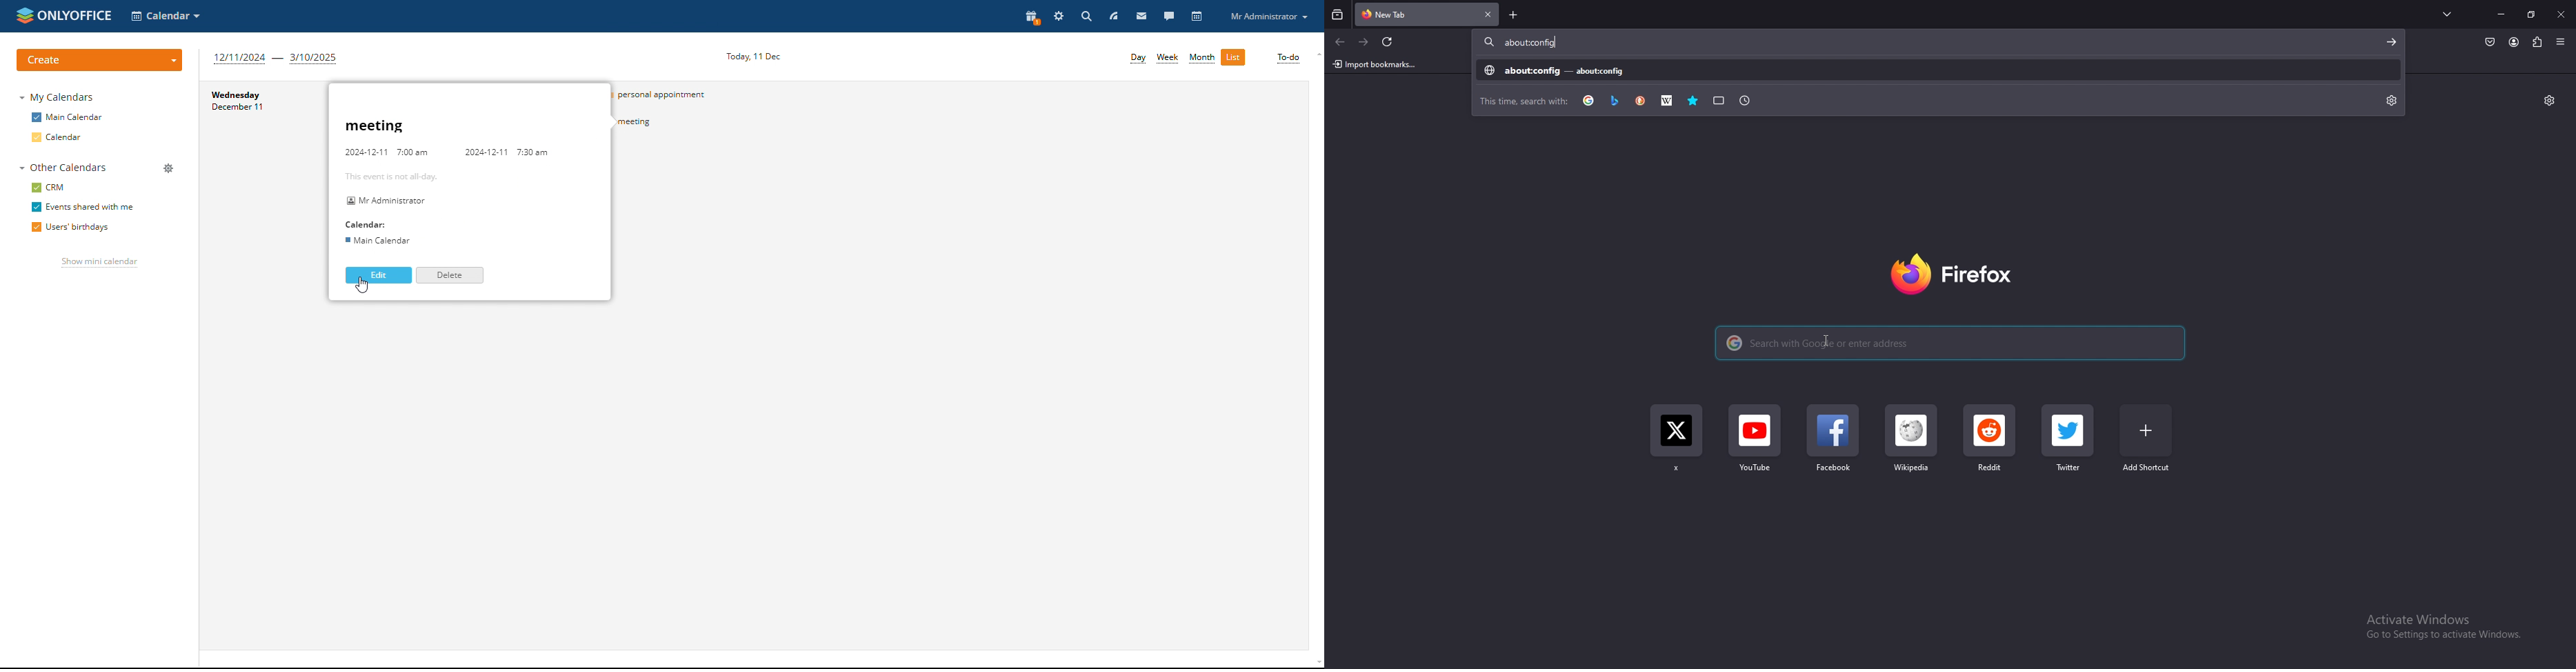 Image resolution: width=2576 pixels, height=672 pixels. Describe the element at coordinates (1378, 65) in the screenshot. I see `import bookmarks` at that location.